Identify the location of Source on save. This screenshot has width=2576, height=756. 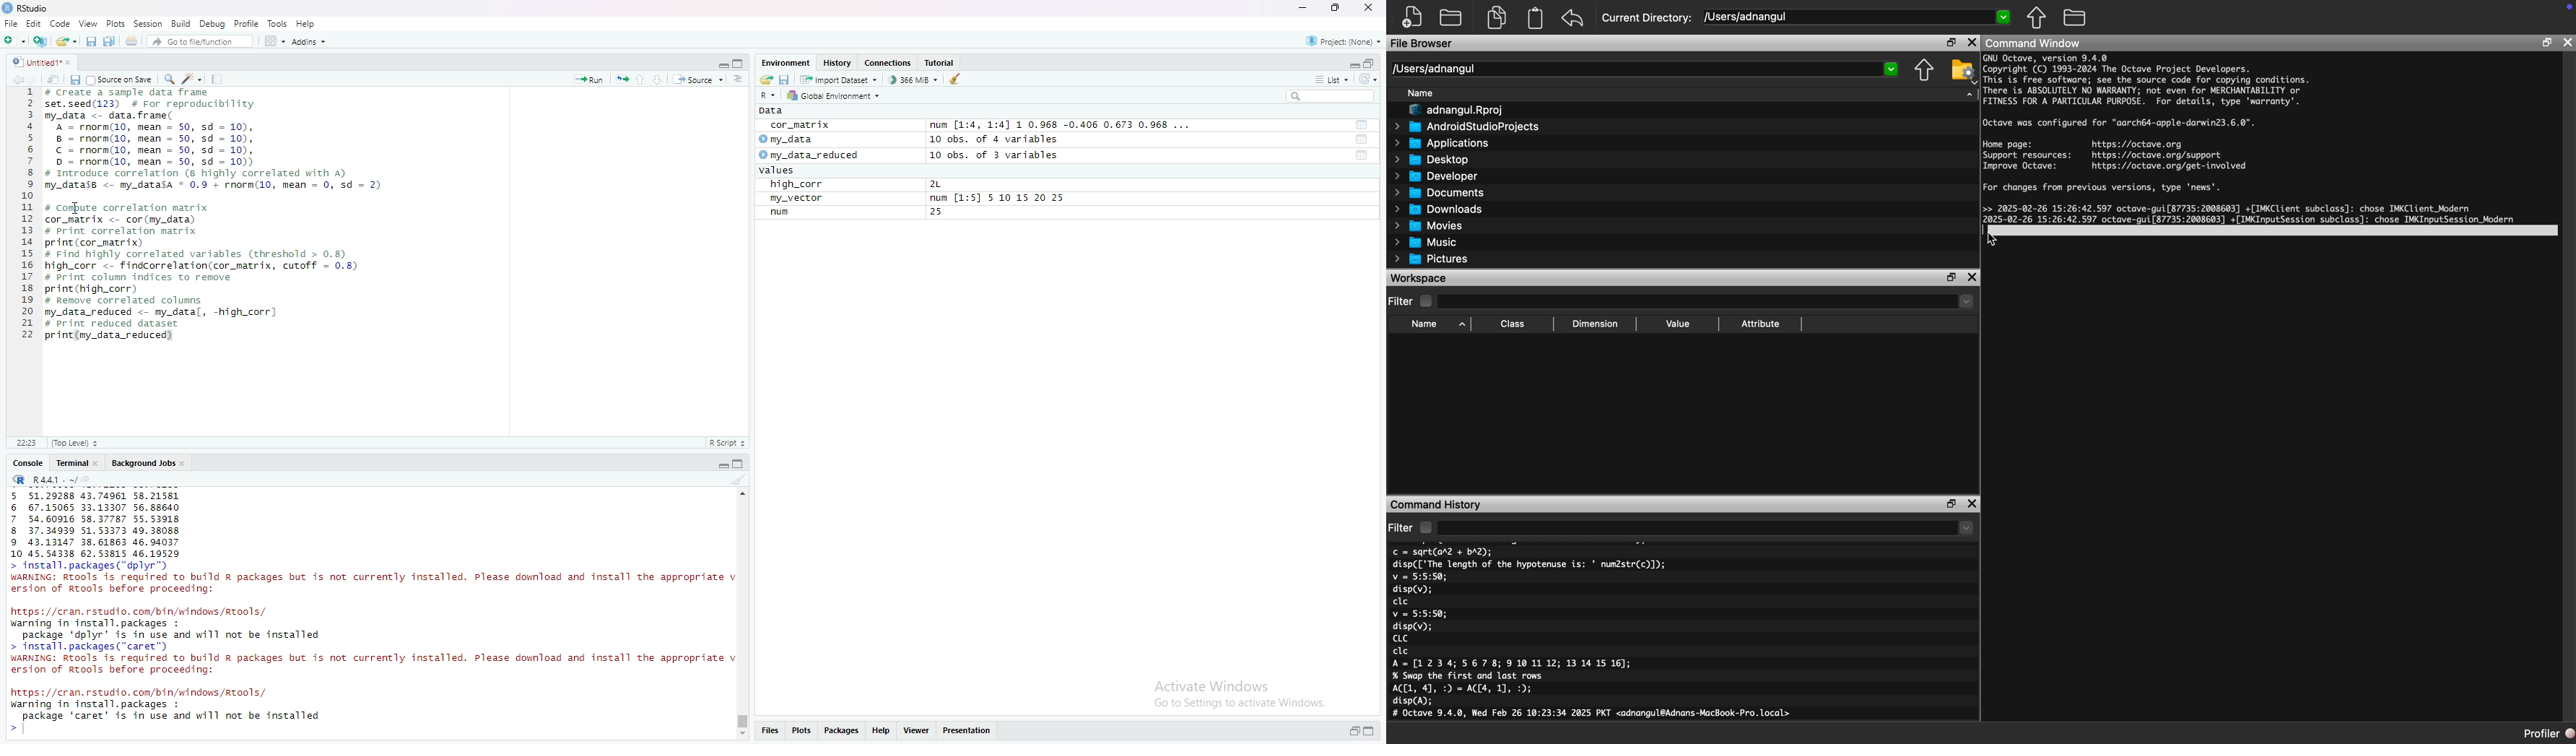
(121, 79).